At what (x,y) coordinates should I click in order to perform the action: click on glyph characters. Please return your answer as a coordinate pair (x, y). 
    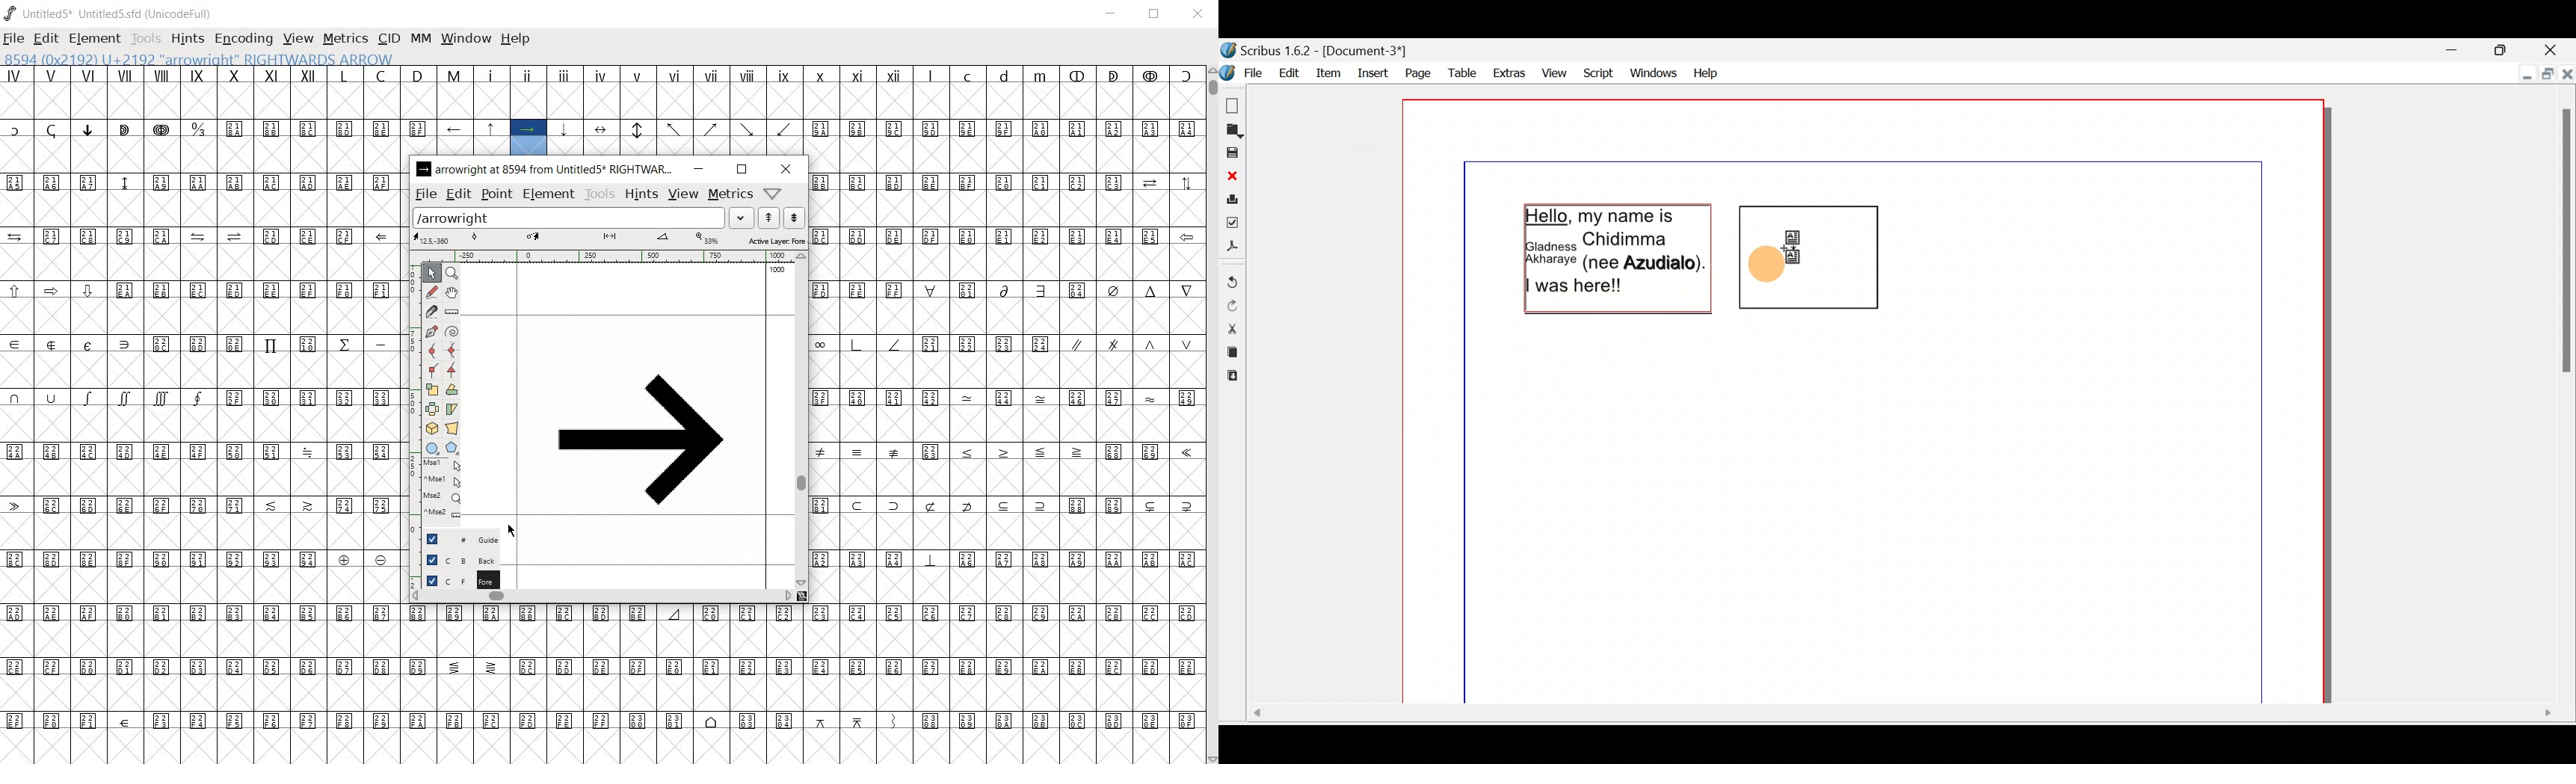
    Looking at the image, I should click on (876, 110).